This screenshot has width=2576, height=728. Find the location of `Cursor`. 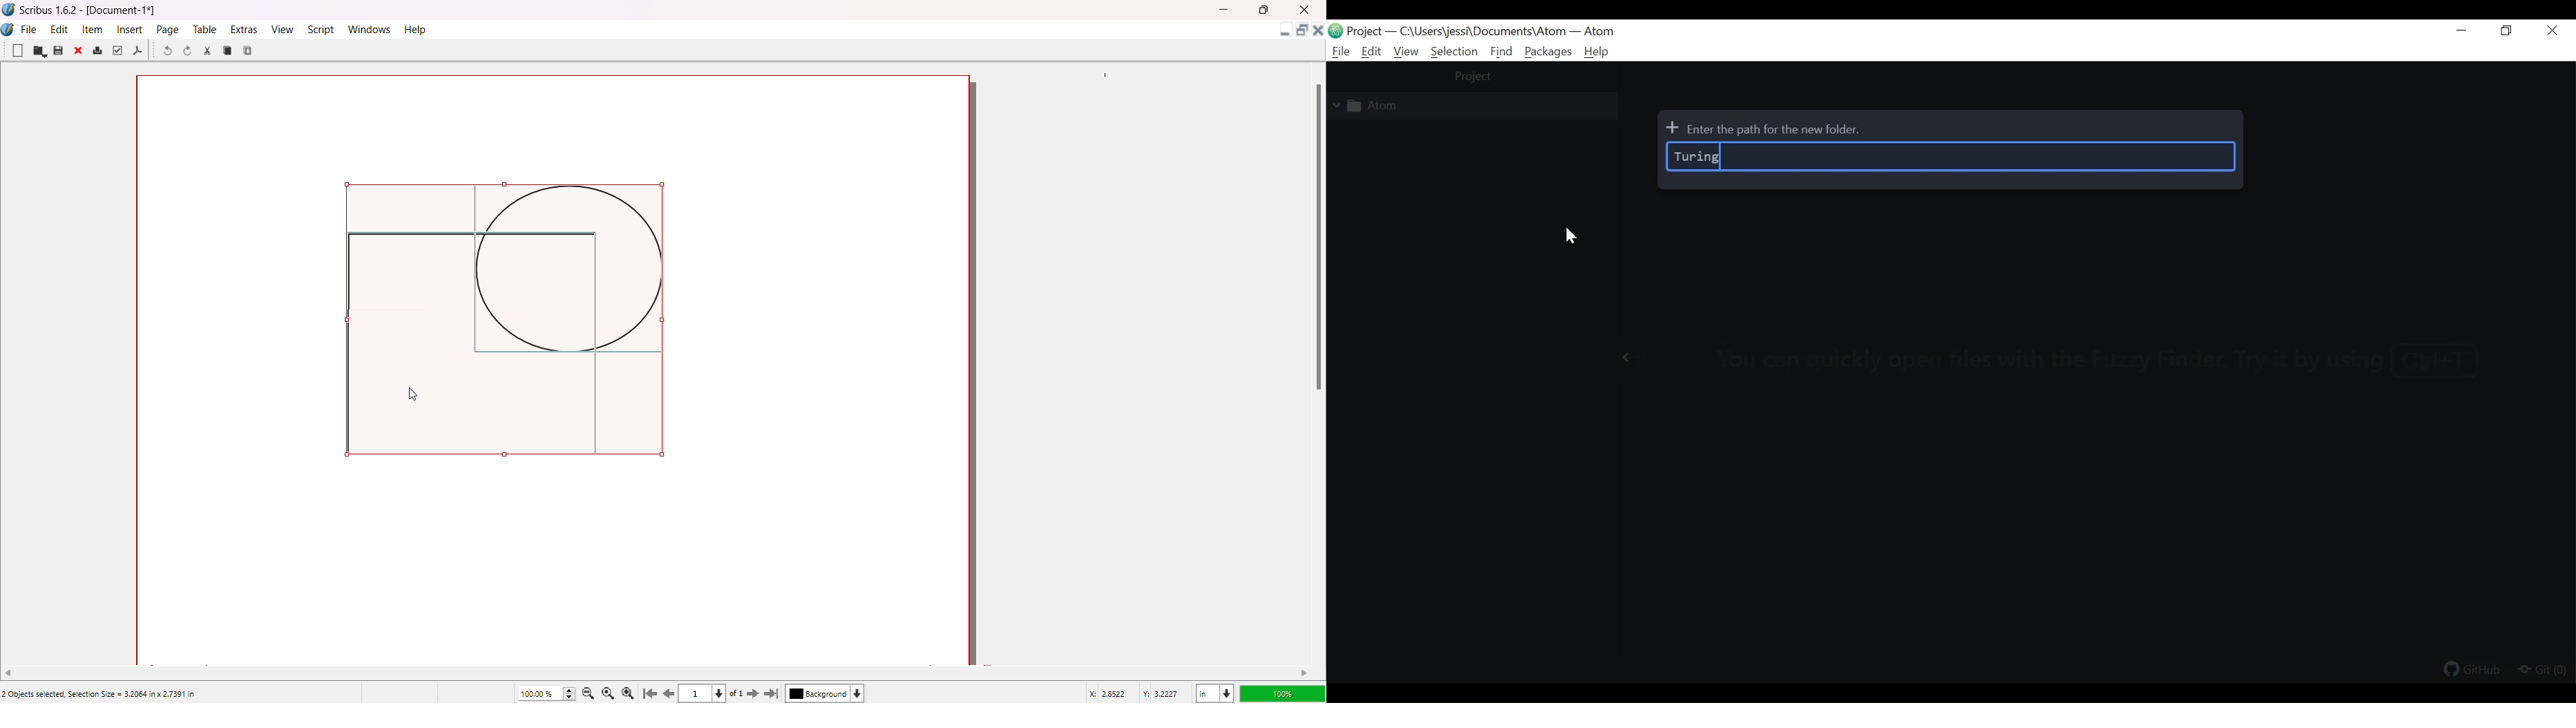

Cursor is located at coordinates (415, 392).